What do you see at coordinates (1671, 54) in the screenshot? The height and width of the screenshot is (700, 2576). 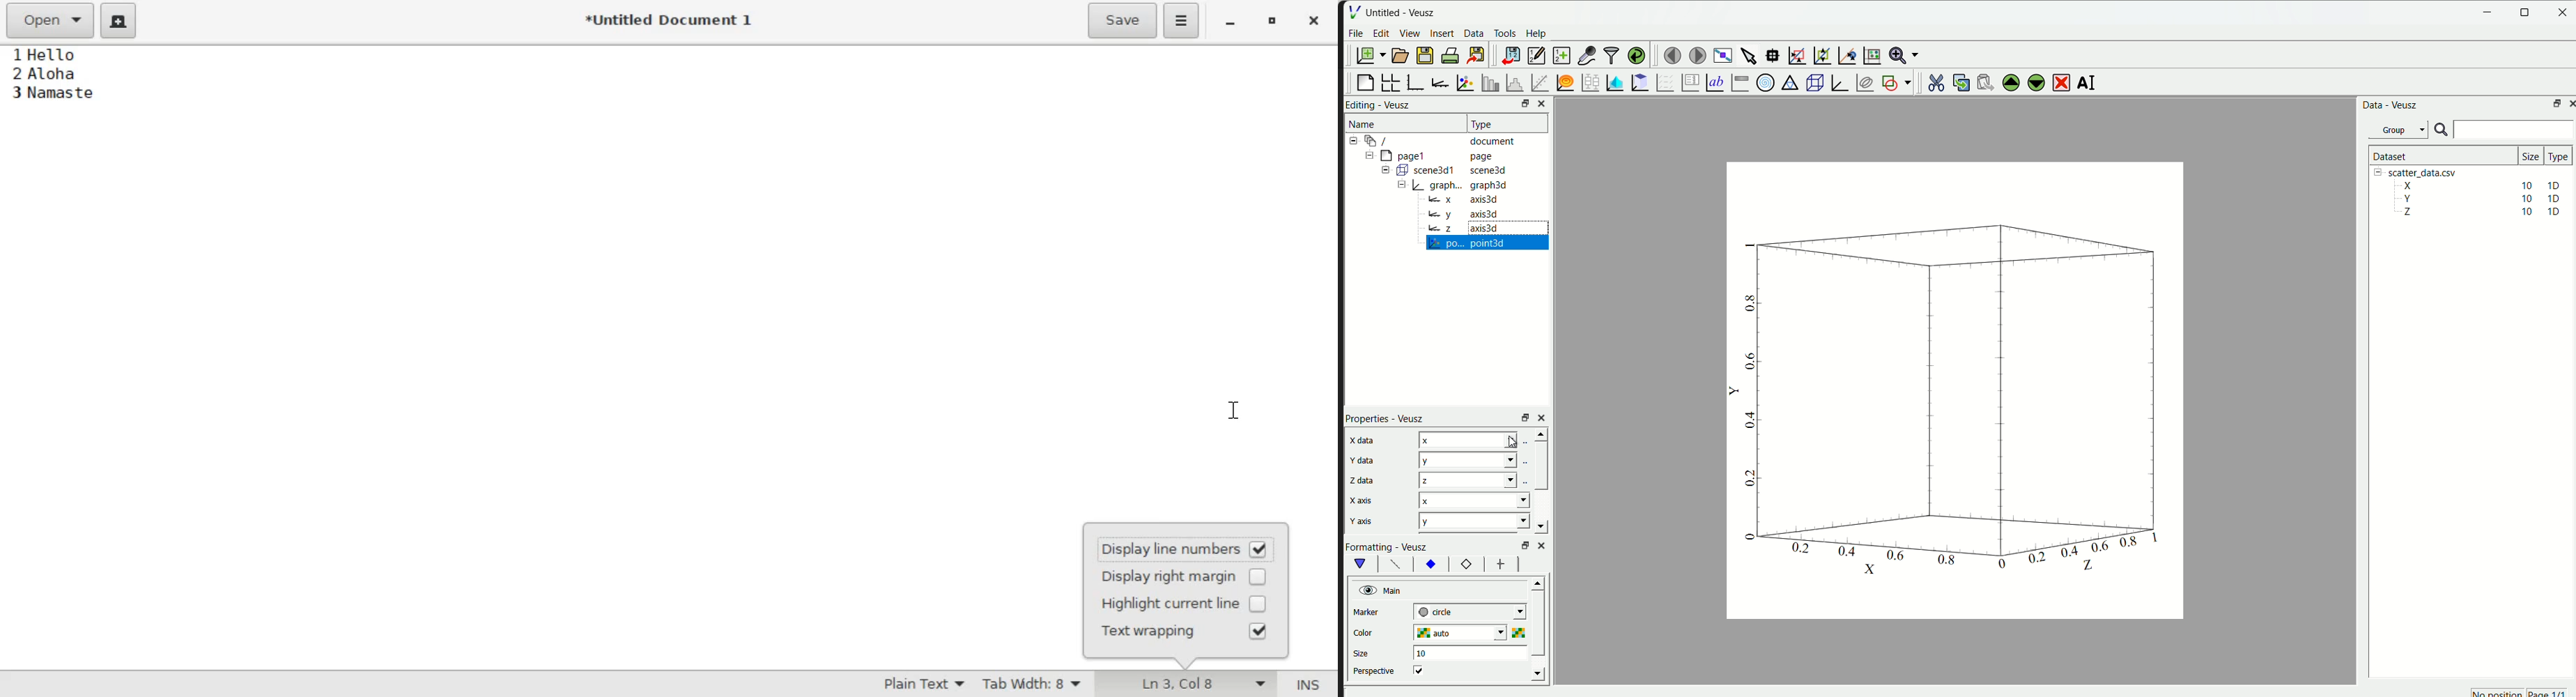 I see `move to previous page` at bounding box center [1671, 54].